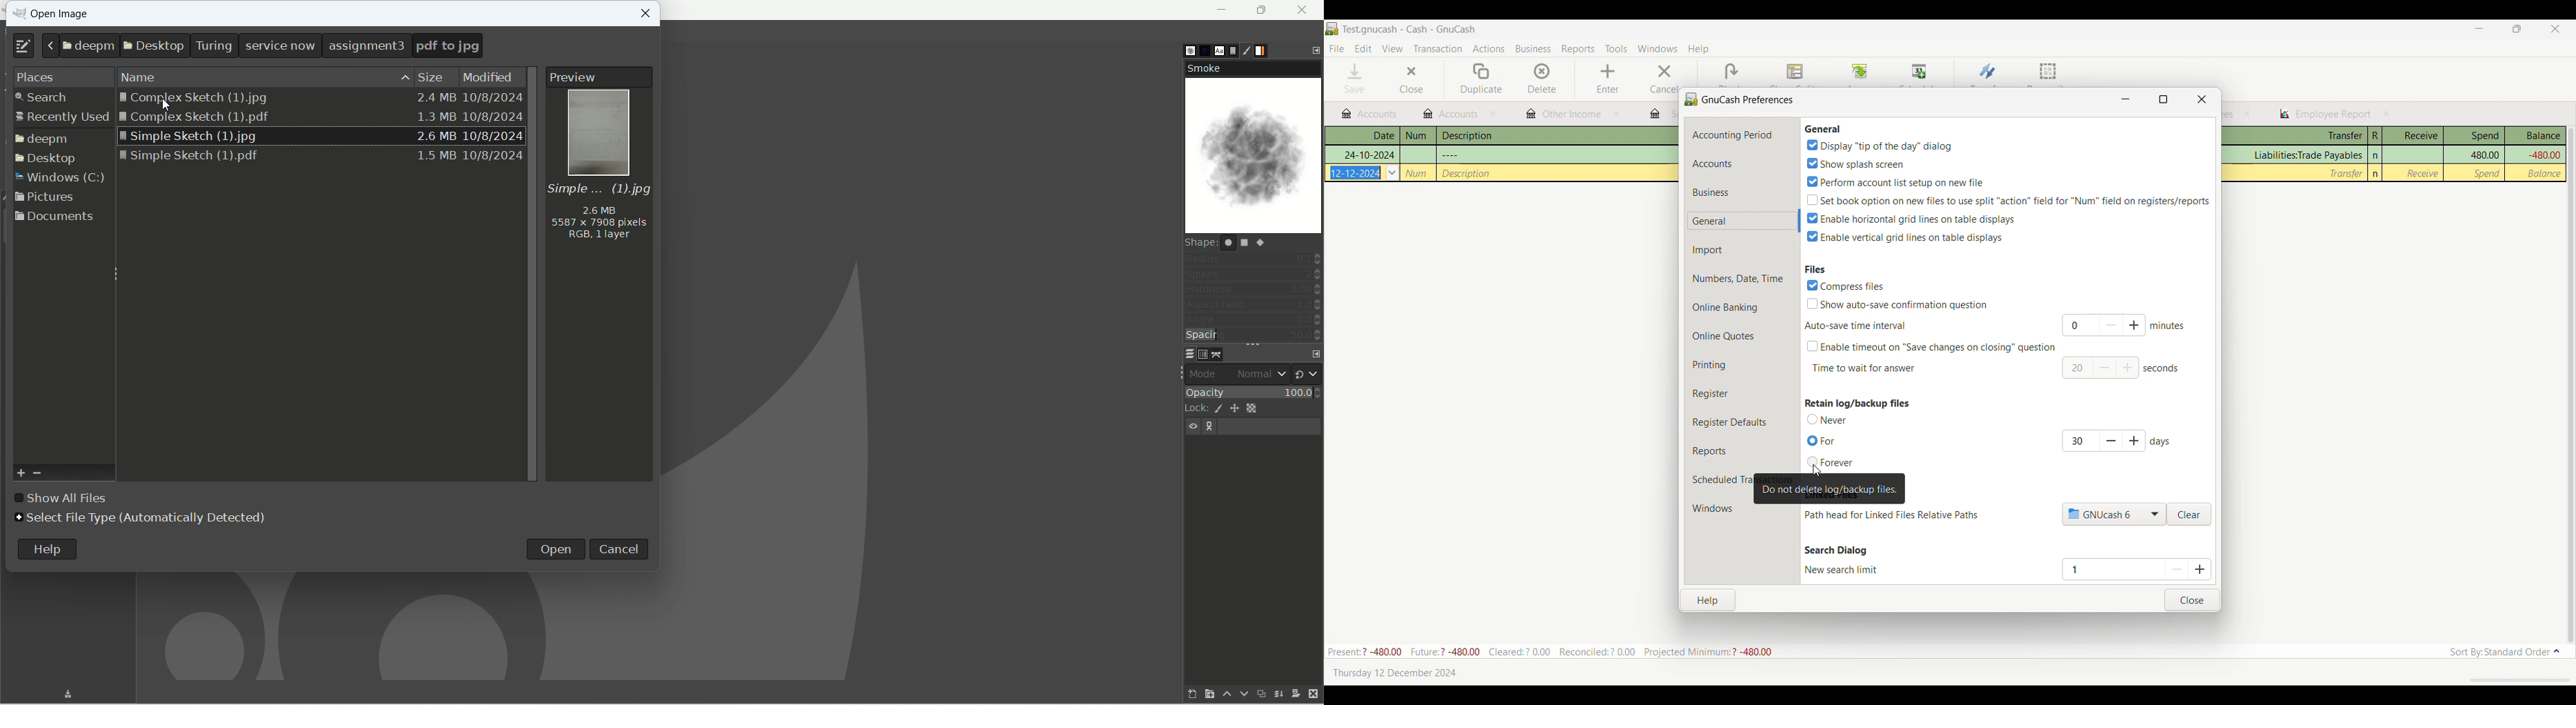 This screenshot has width=2576, height=728. Describe the element at coordinates (2106, 368) in the screenshot. I see `Subtract ` at that location.